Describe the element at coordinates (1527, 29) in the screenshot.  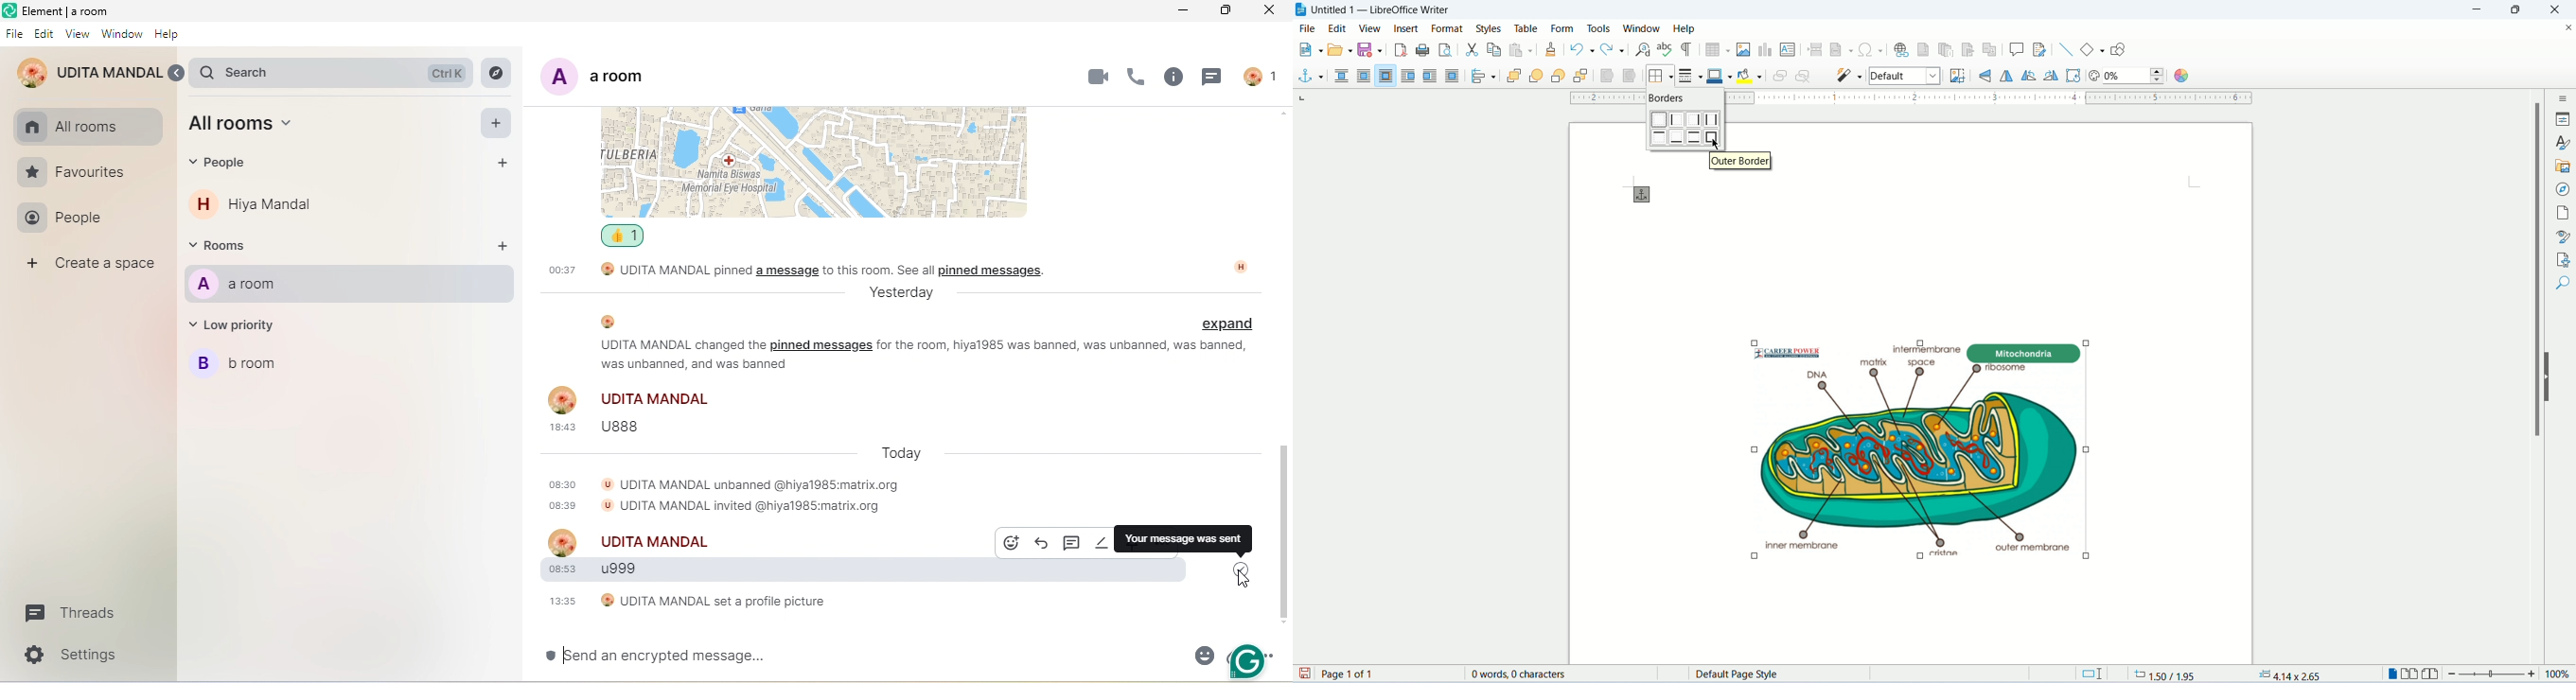
I see `table` at that location.